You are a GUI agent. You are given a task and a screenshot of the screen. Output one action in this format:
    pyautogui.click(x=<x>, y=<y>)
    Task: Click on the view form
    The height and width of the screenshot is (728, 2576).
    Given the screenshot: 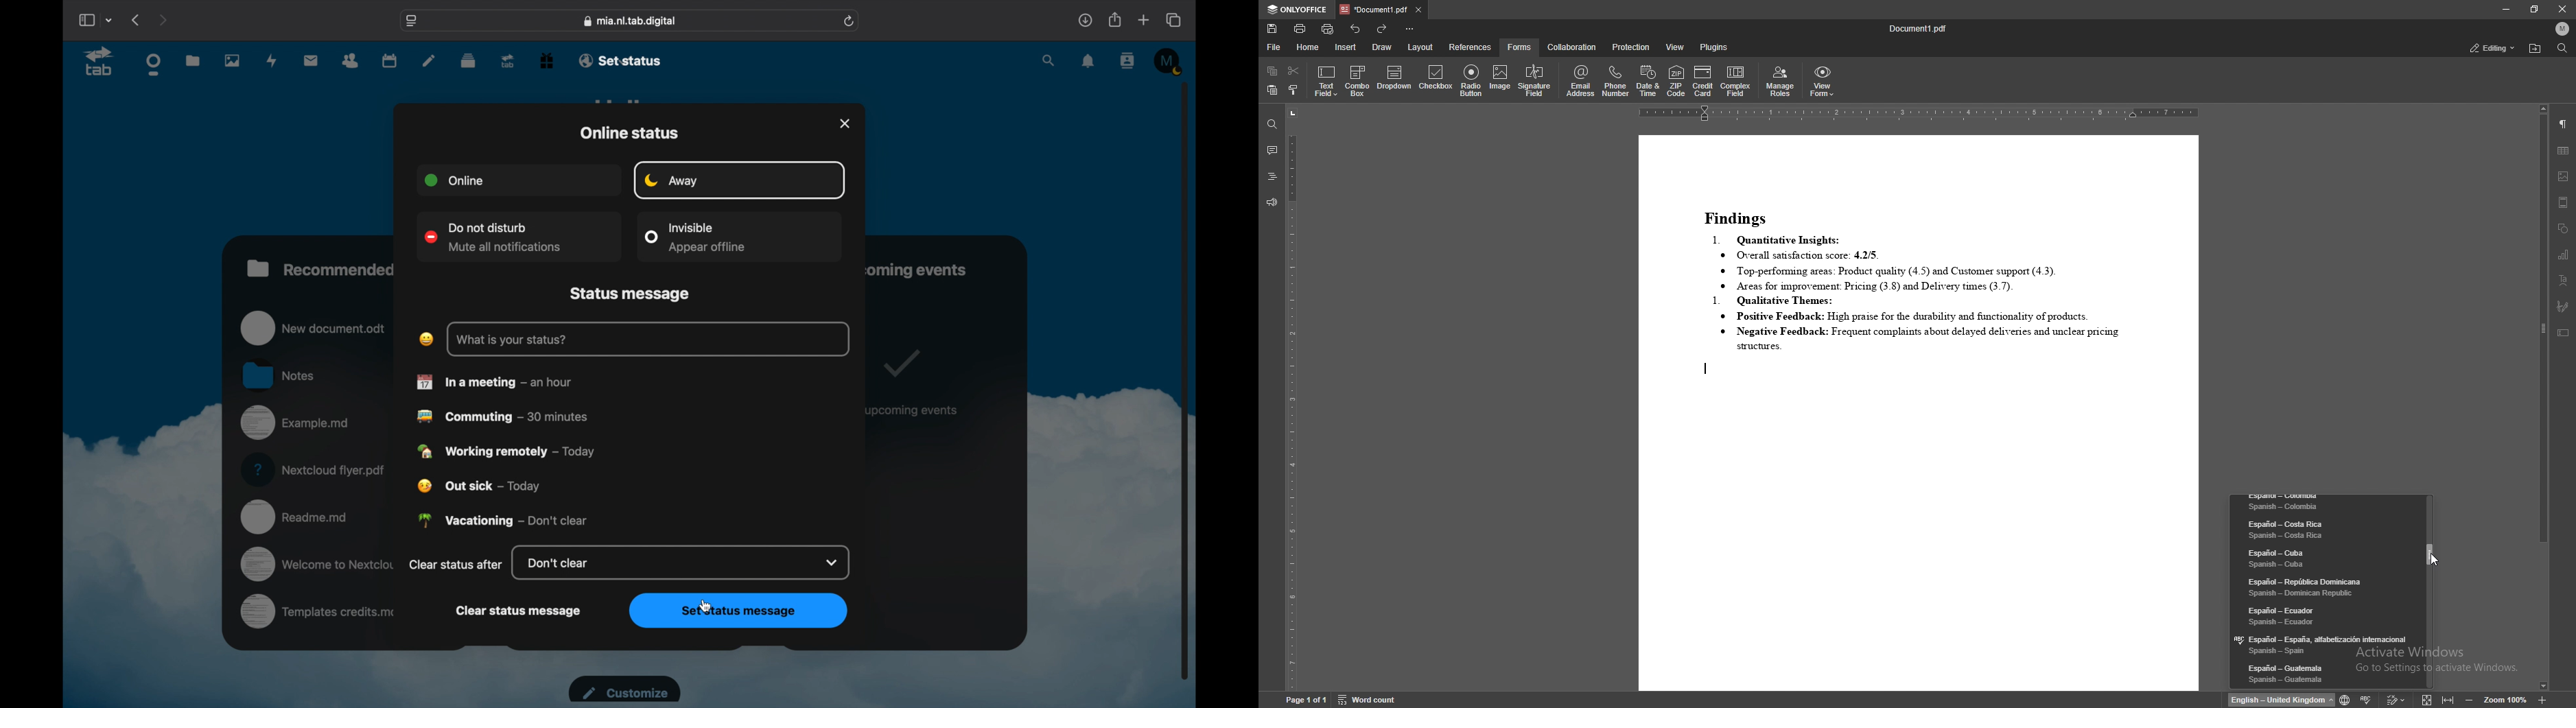 What is the action you would take?
    pyautogui.click(x=1823, y=82)
    